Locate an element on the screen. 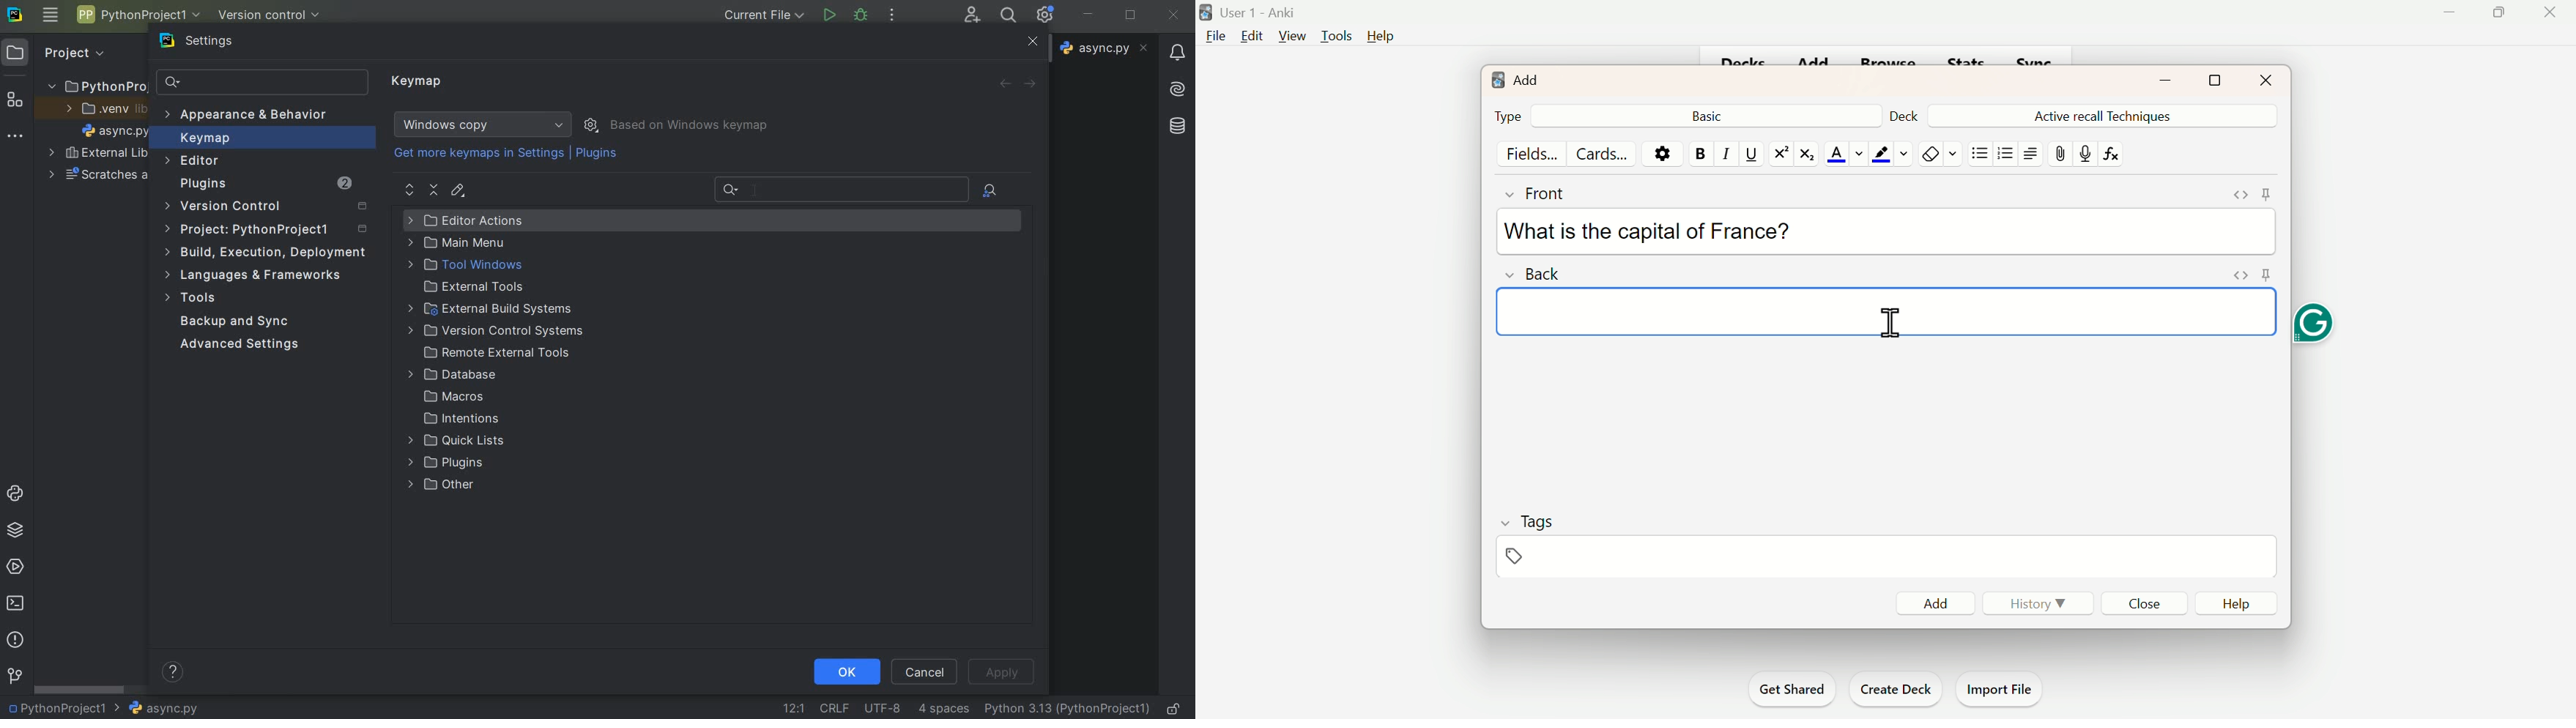 Image resolution: width=2576 pixels, height=728 pixels. search settings is located at coordinates (263, 83).